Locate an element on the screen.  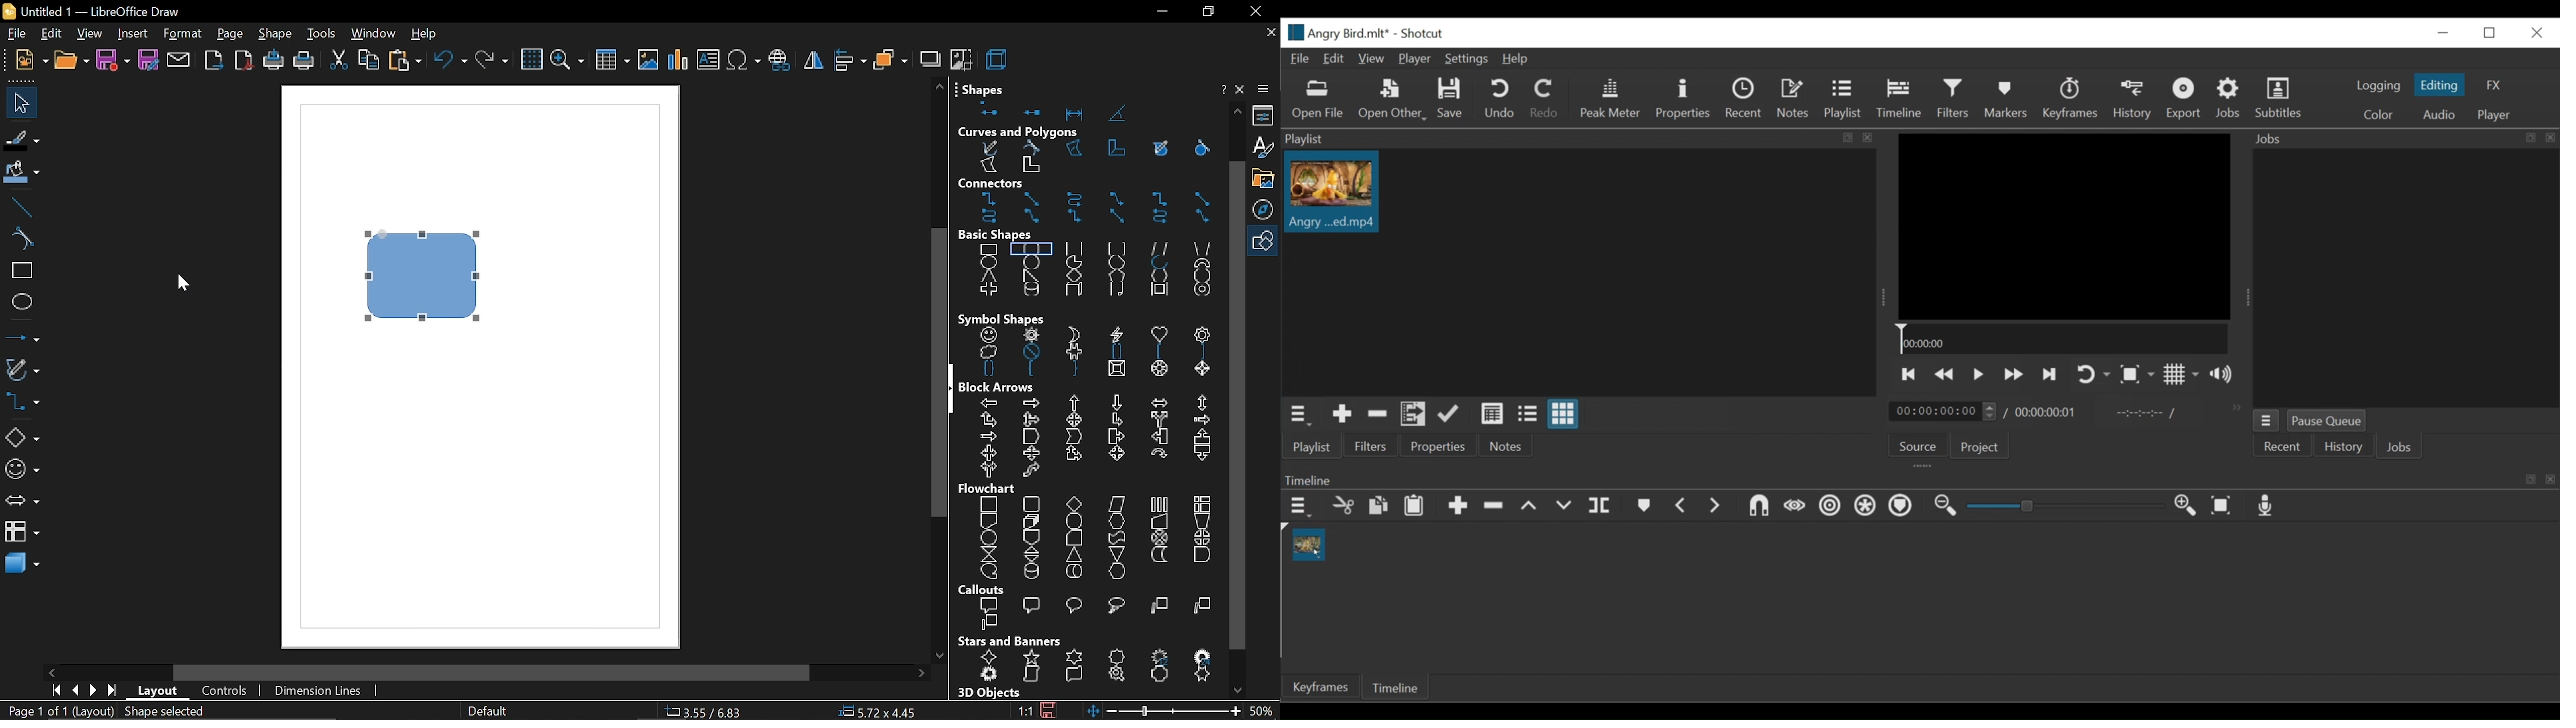
arrange is located at coordinates (891, 59).